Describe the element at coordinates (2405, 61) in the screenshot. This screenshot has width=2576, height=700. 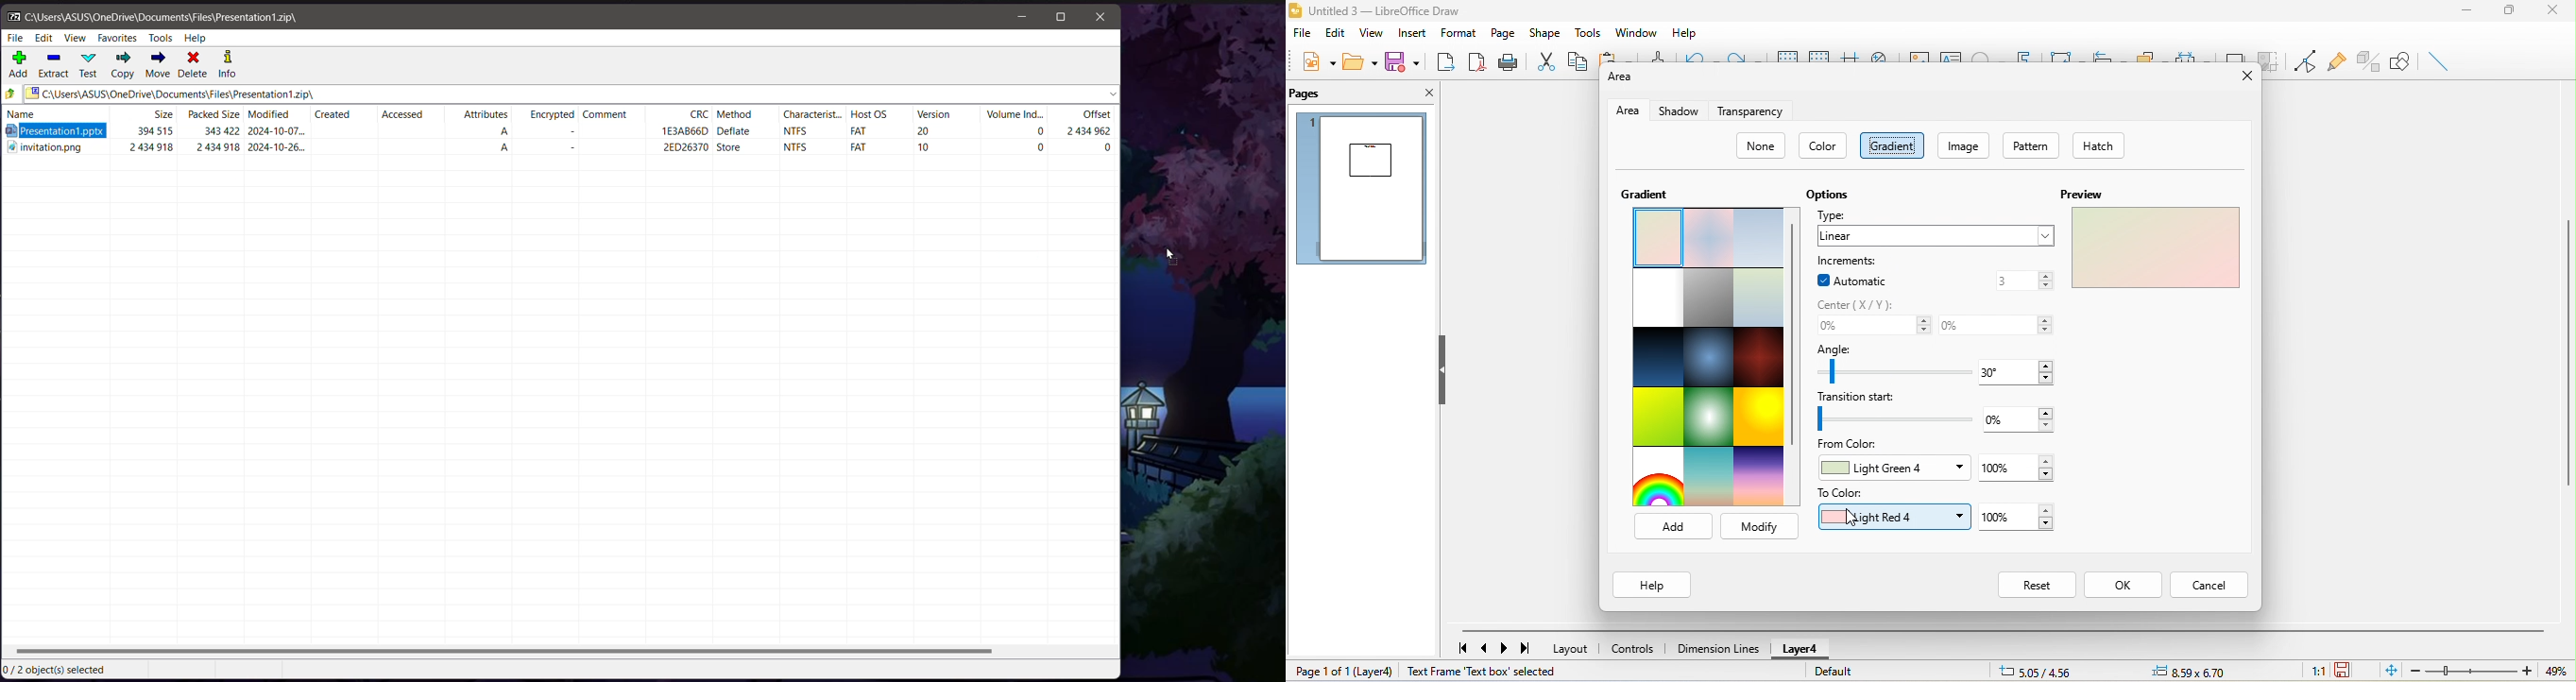
I see `show draw function` at that location.